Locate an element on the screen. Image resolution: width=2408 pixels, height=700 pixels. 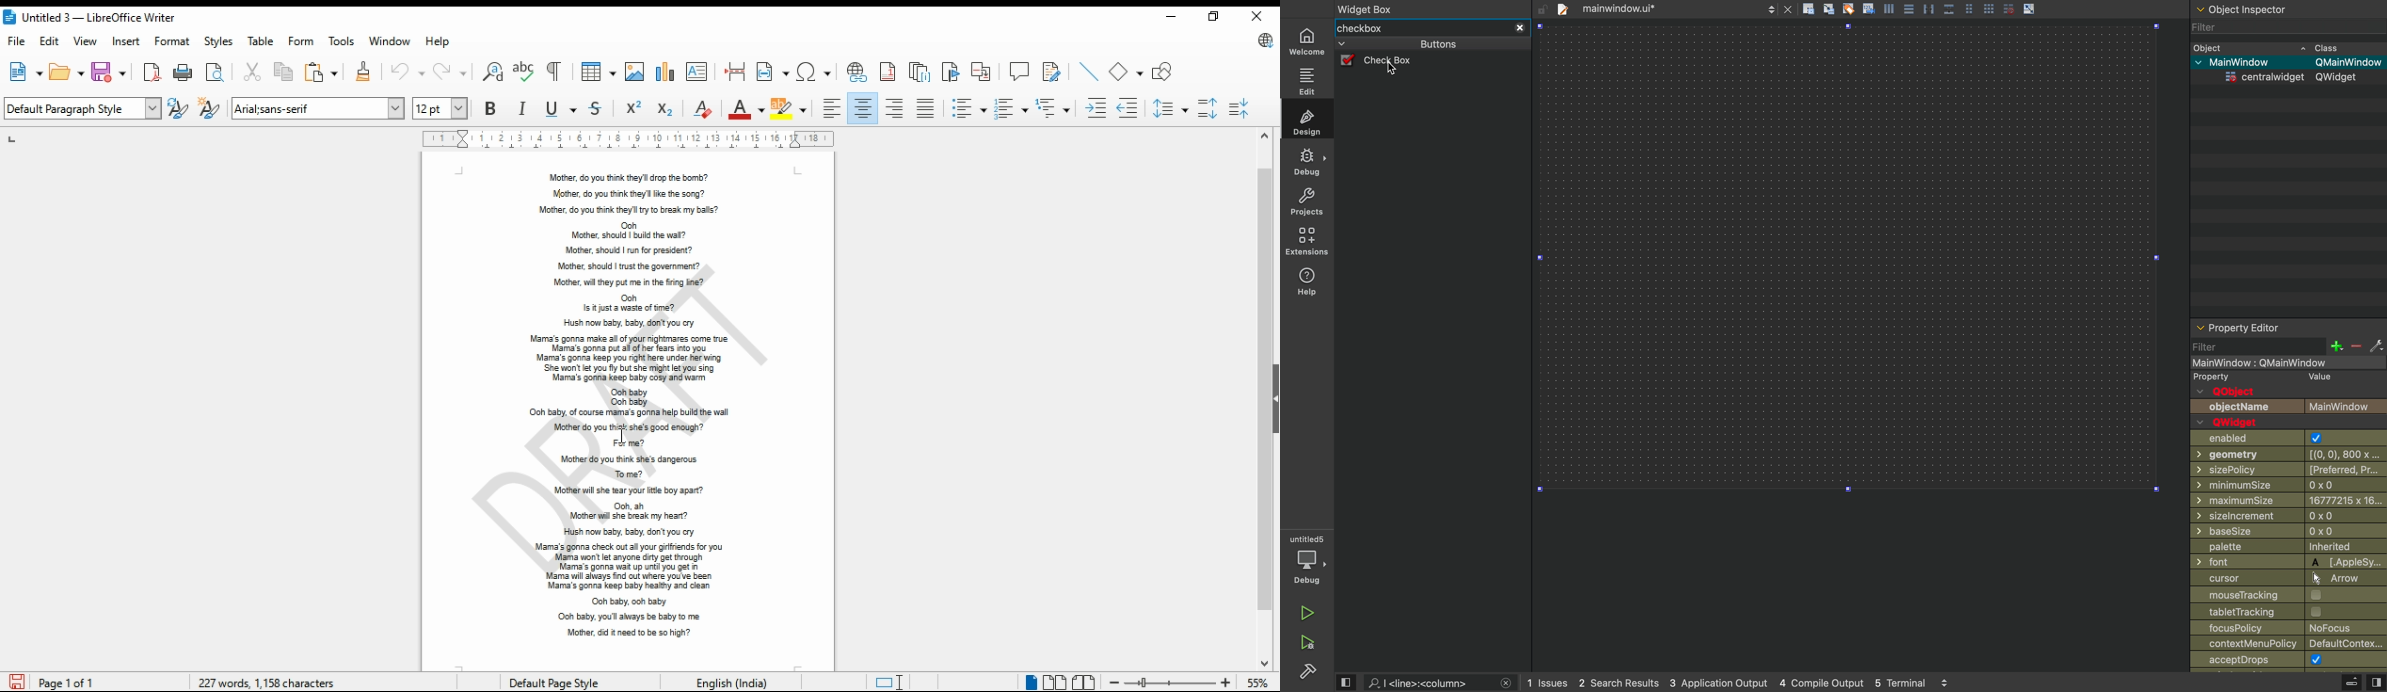
object inspector is located at coordinates (2288, 8).